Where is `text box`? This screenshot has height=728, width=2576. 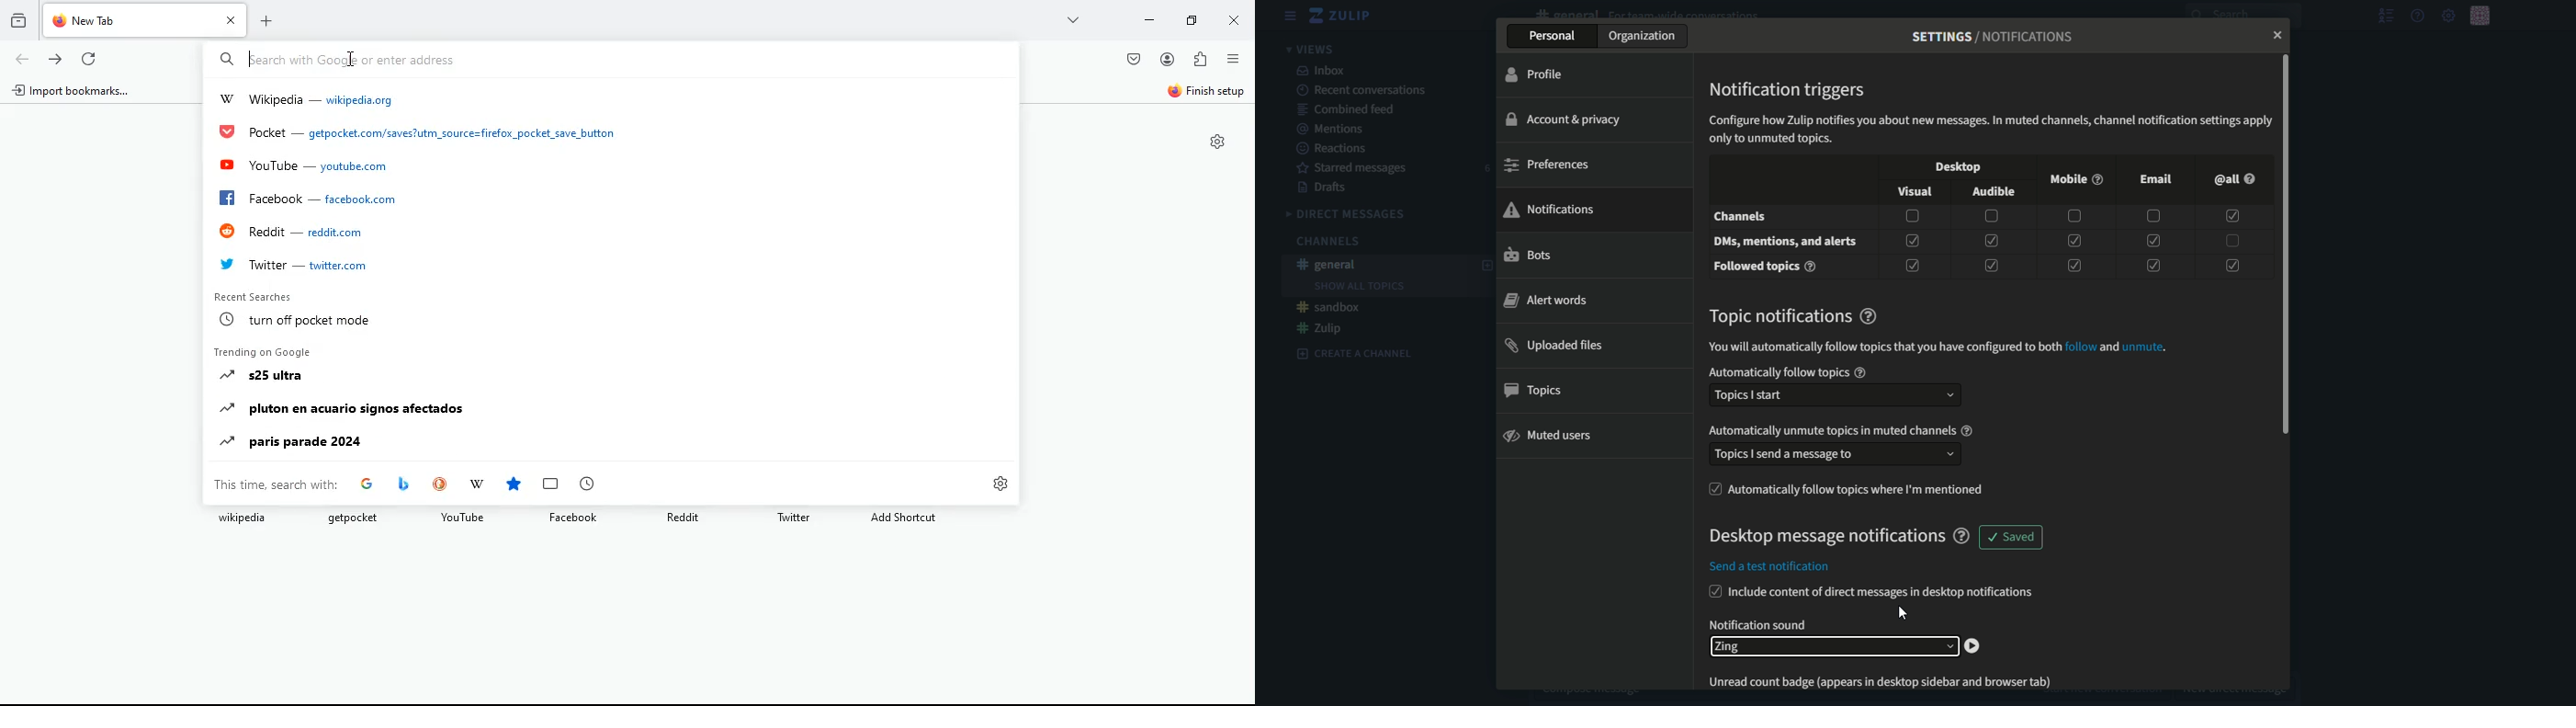
text box is located at coordinates (1836, 455).